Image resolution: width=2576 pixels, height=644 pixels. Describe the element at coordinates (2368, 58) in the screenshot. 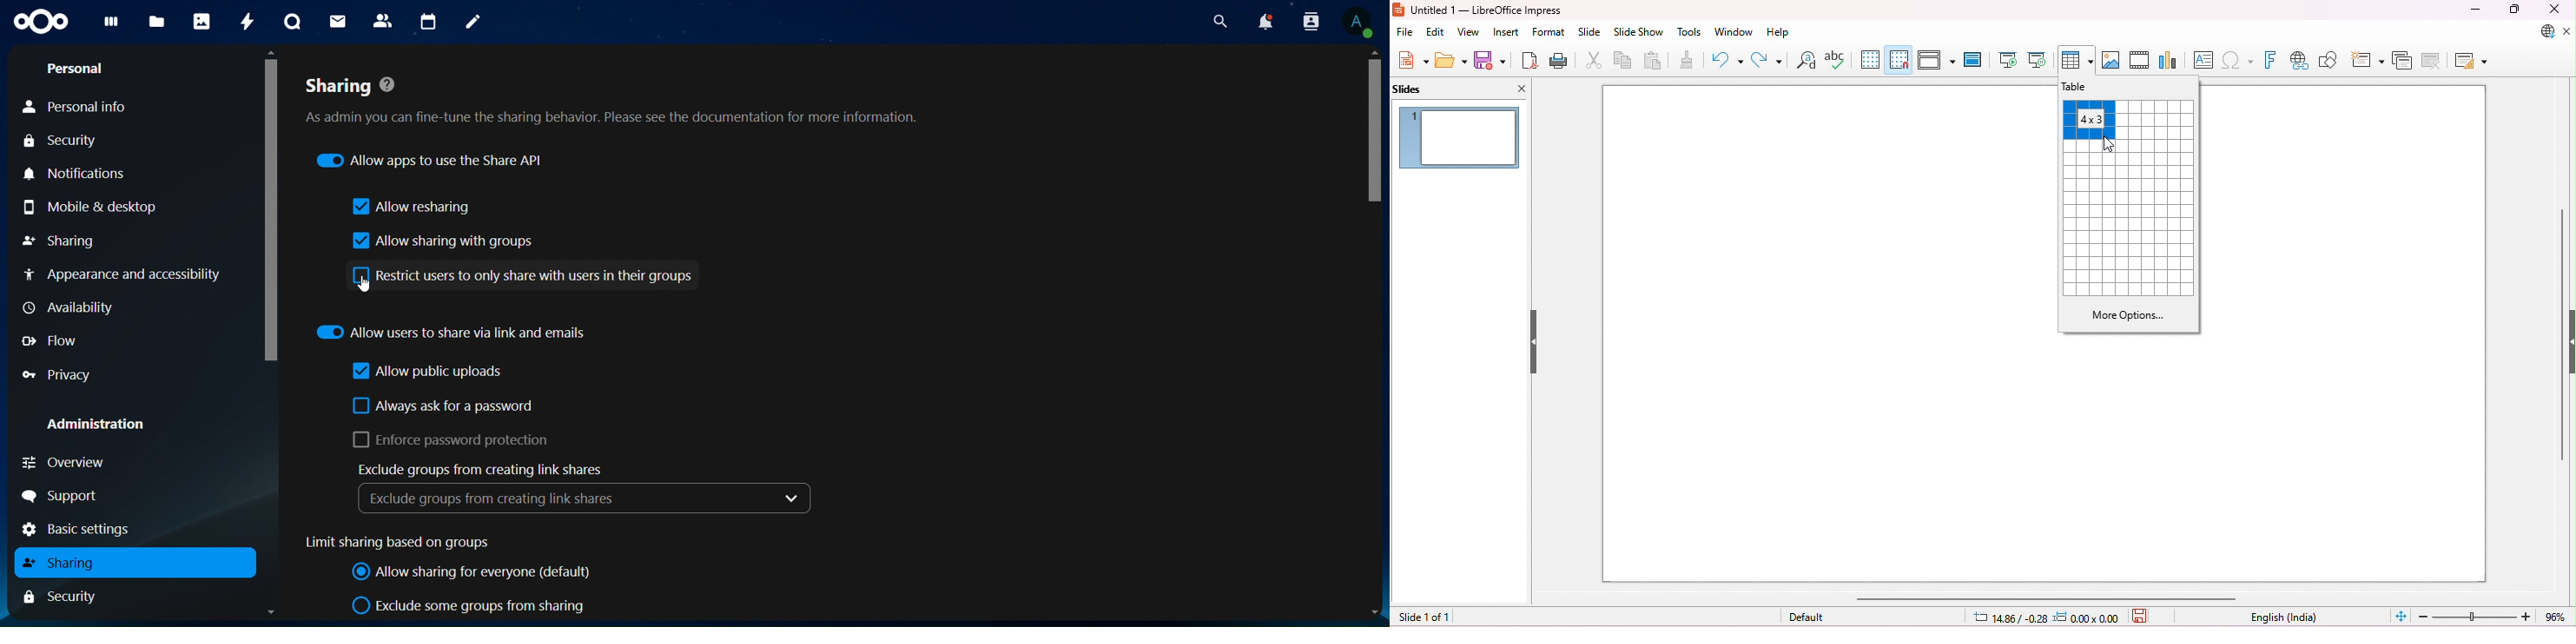

I see `new slide` at that location.